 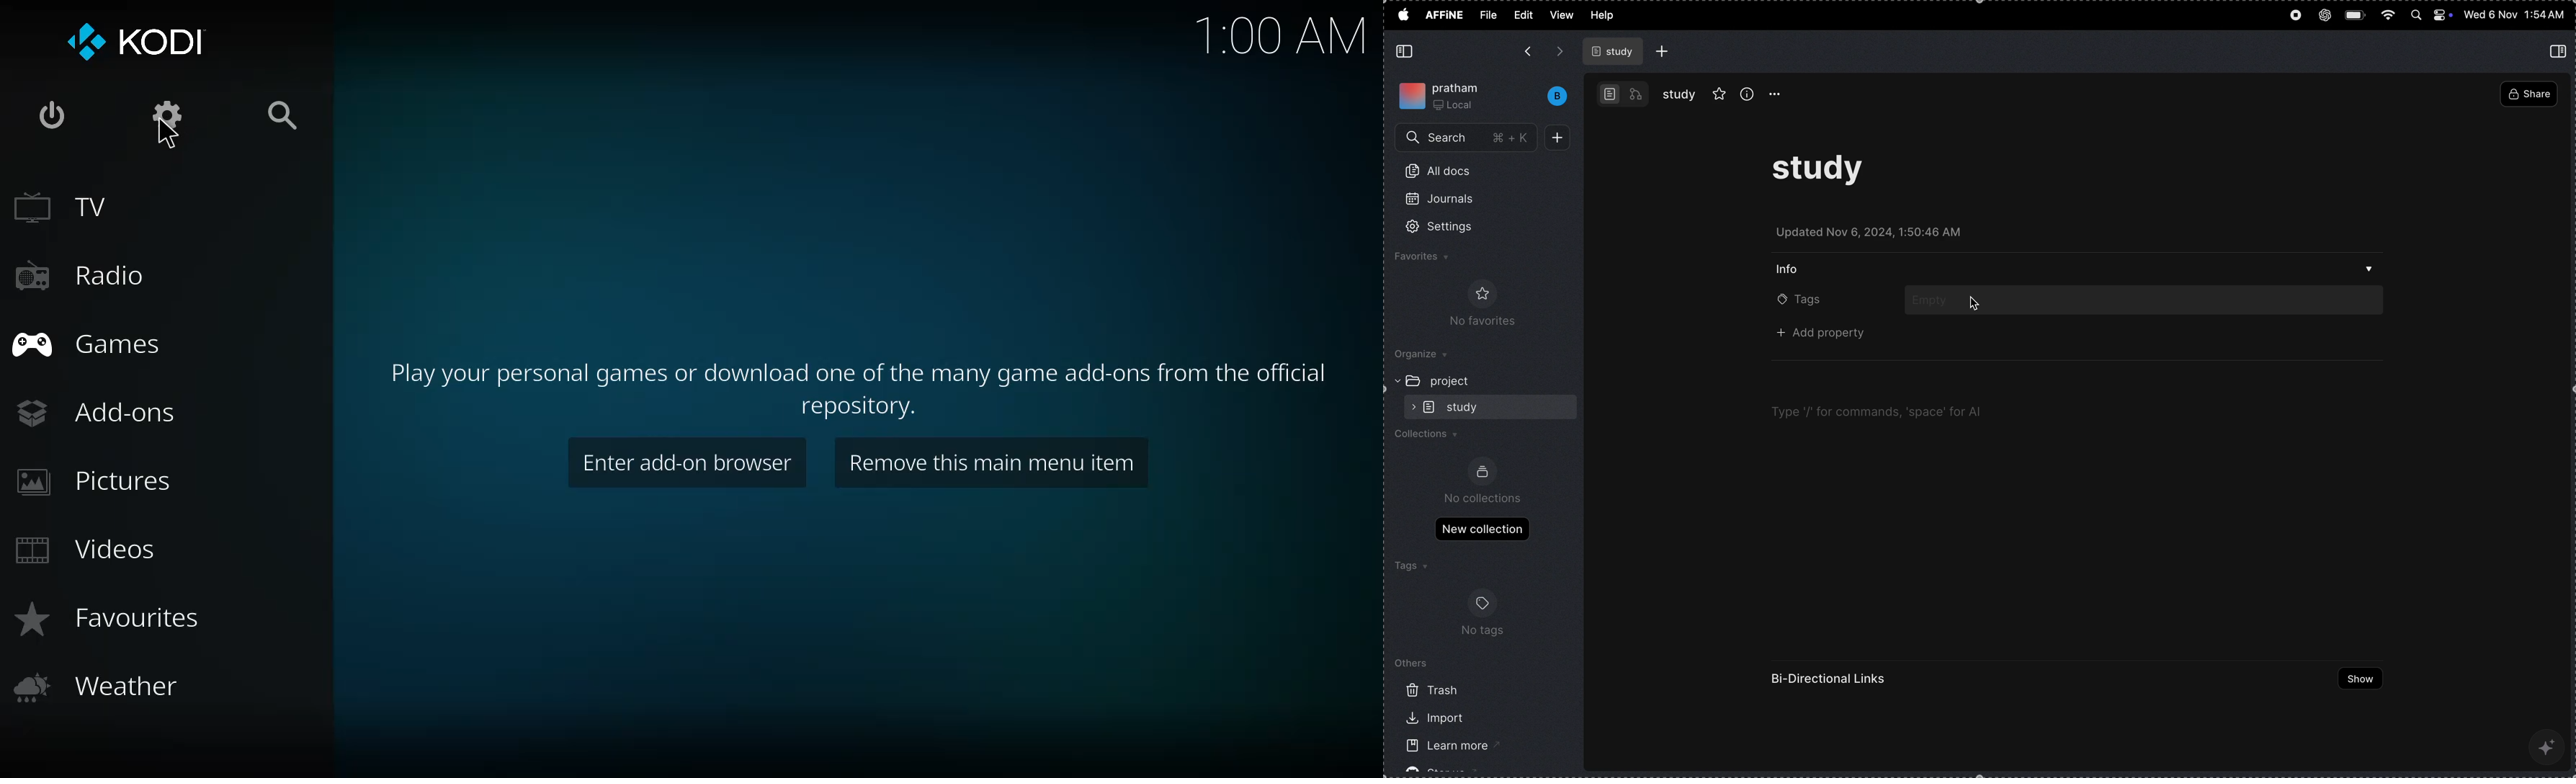 I want to click on favorites, so click(x=119, y=620).